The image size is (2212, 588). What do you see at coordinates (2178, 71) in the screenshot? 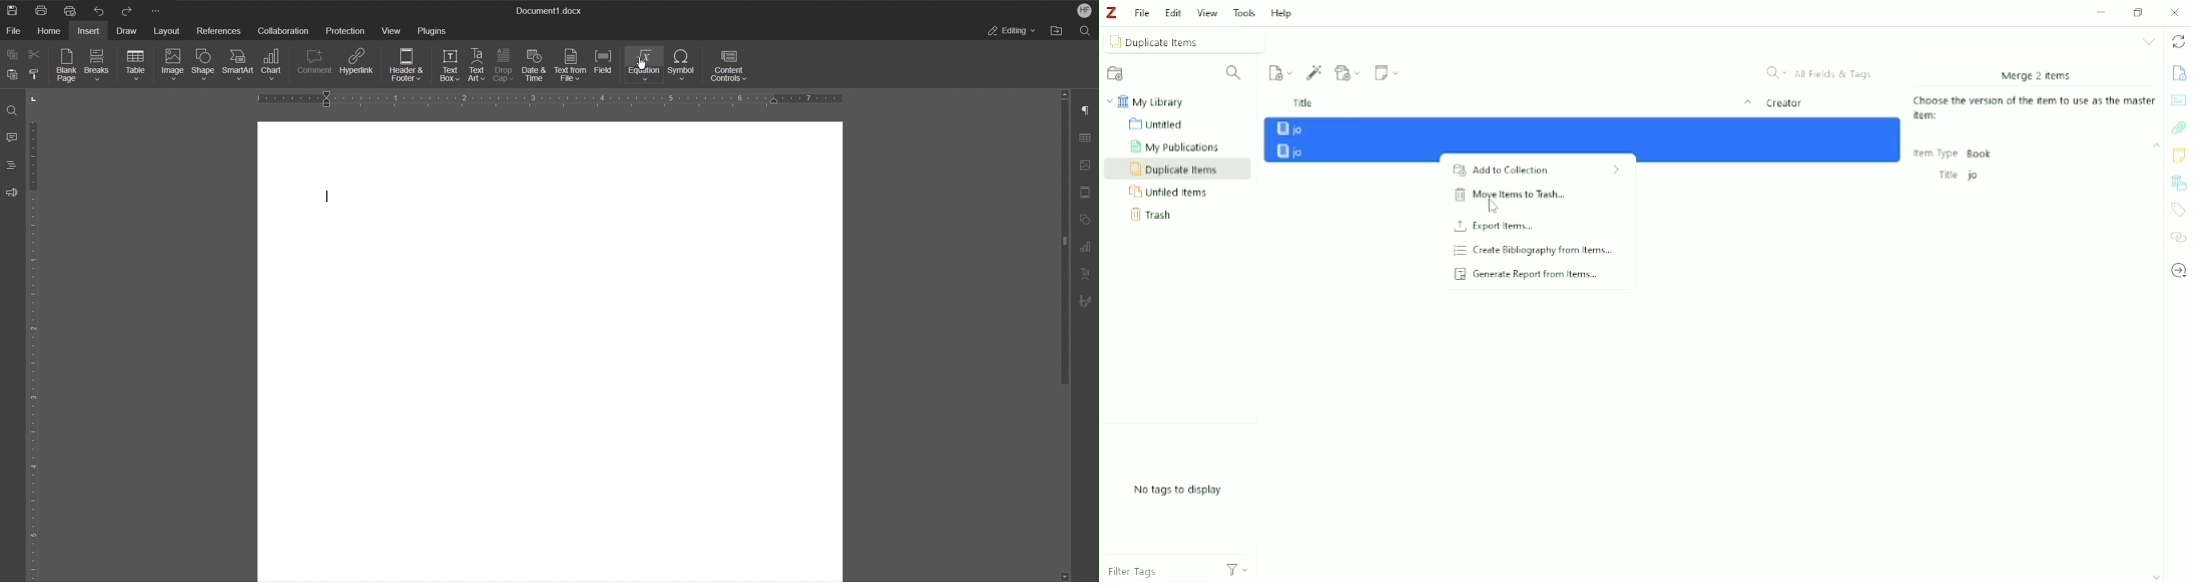
I see `Info` at bounding box center [2178, 71].